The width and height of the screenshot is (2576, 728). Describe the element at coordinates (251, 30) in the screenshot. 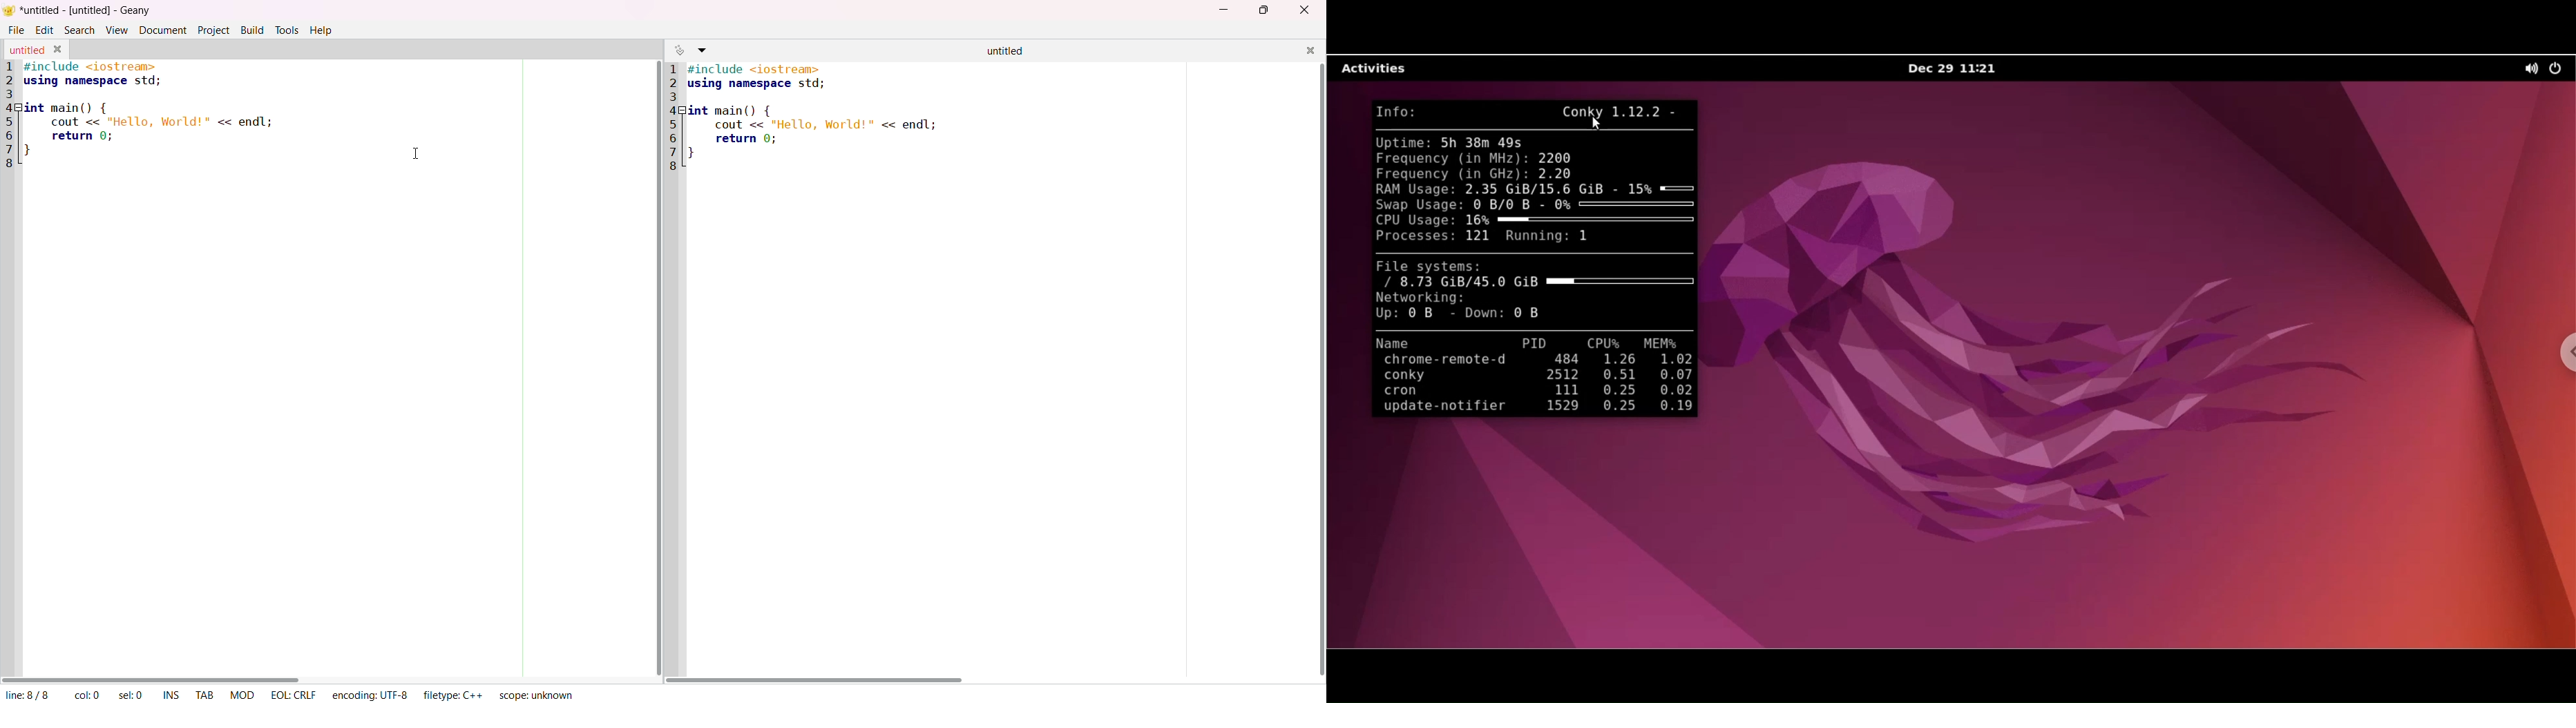

I see `Build` at that location.